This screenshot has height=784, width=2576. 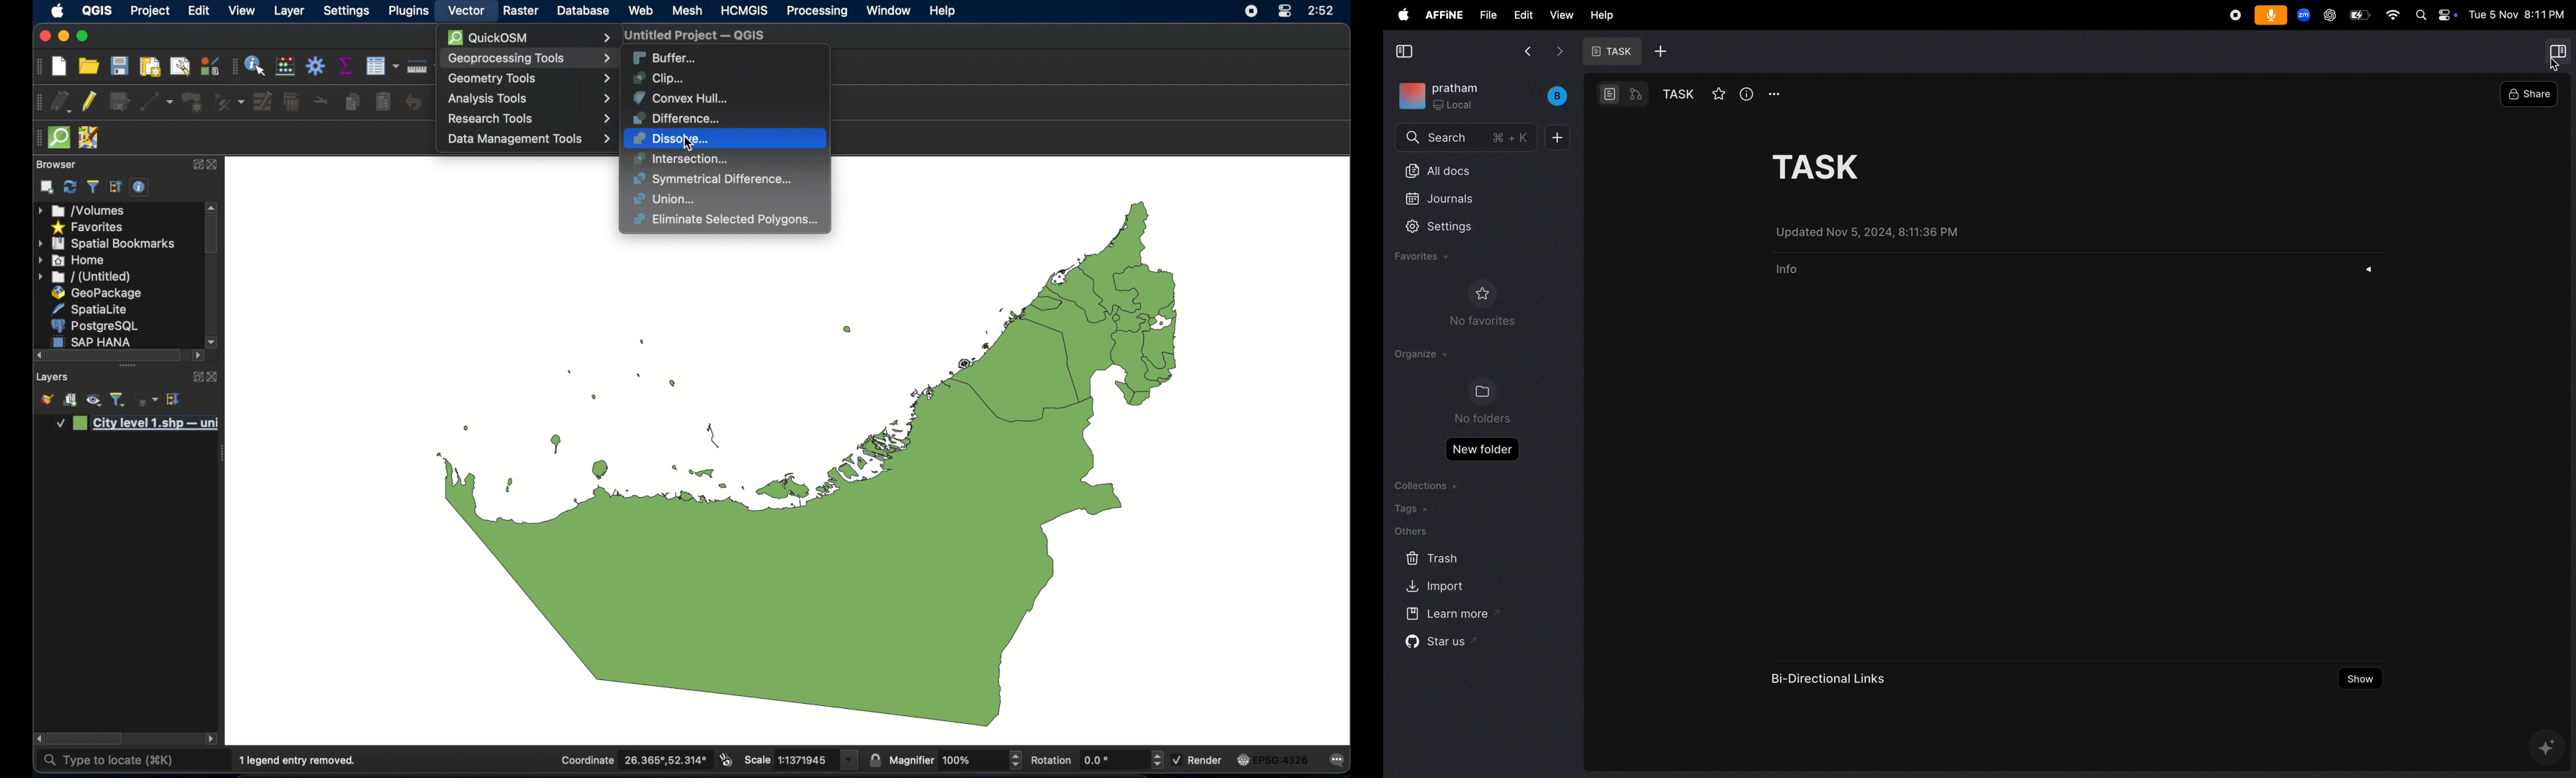 What do you see at coordinates (1429, 559) in the screenshot?
I see `trash` at bounding box center [1429, 559].